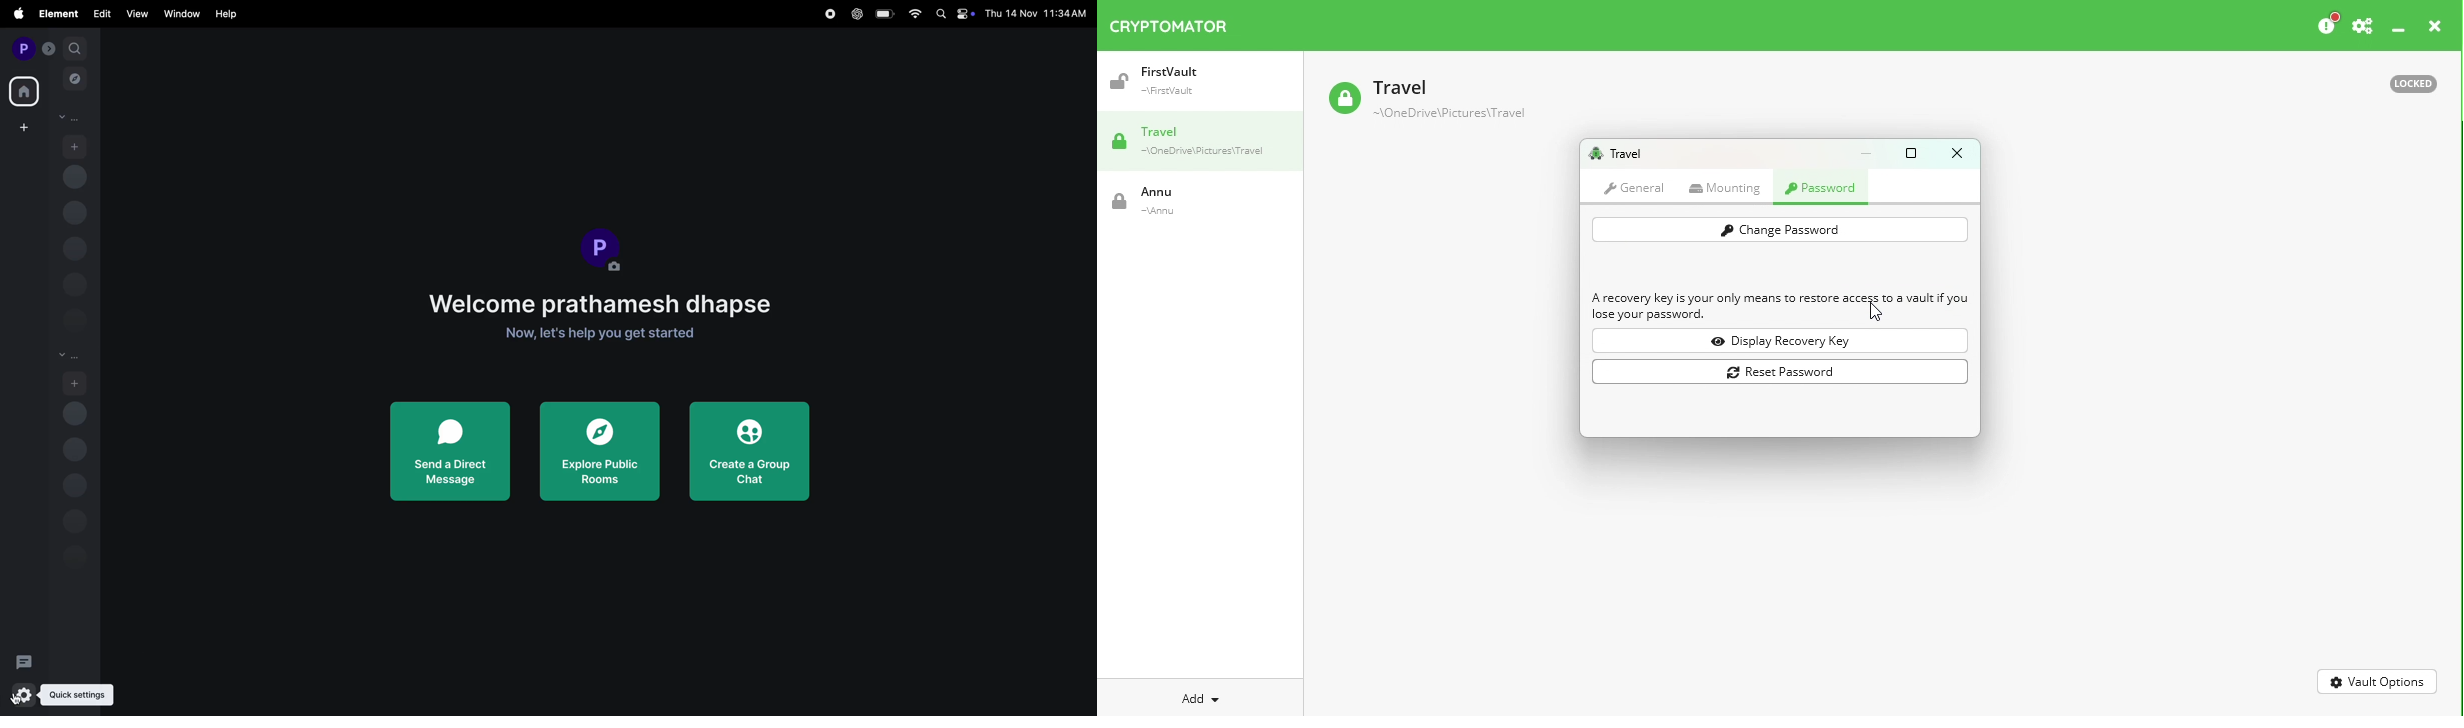  What do you see at coordinates (75, 81) in the screenshot?
I see `explore rooms` at bounding box center [75, 81].